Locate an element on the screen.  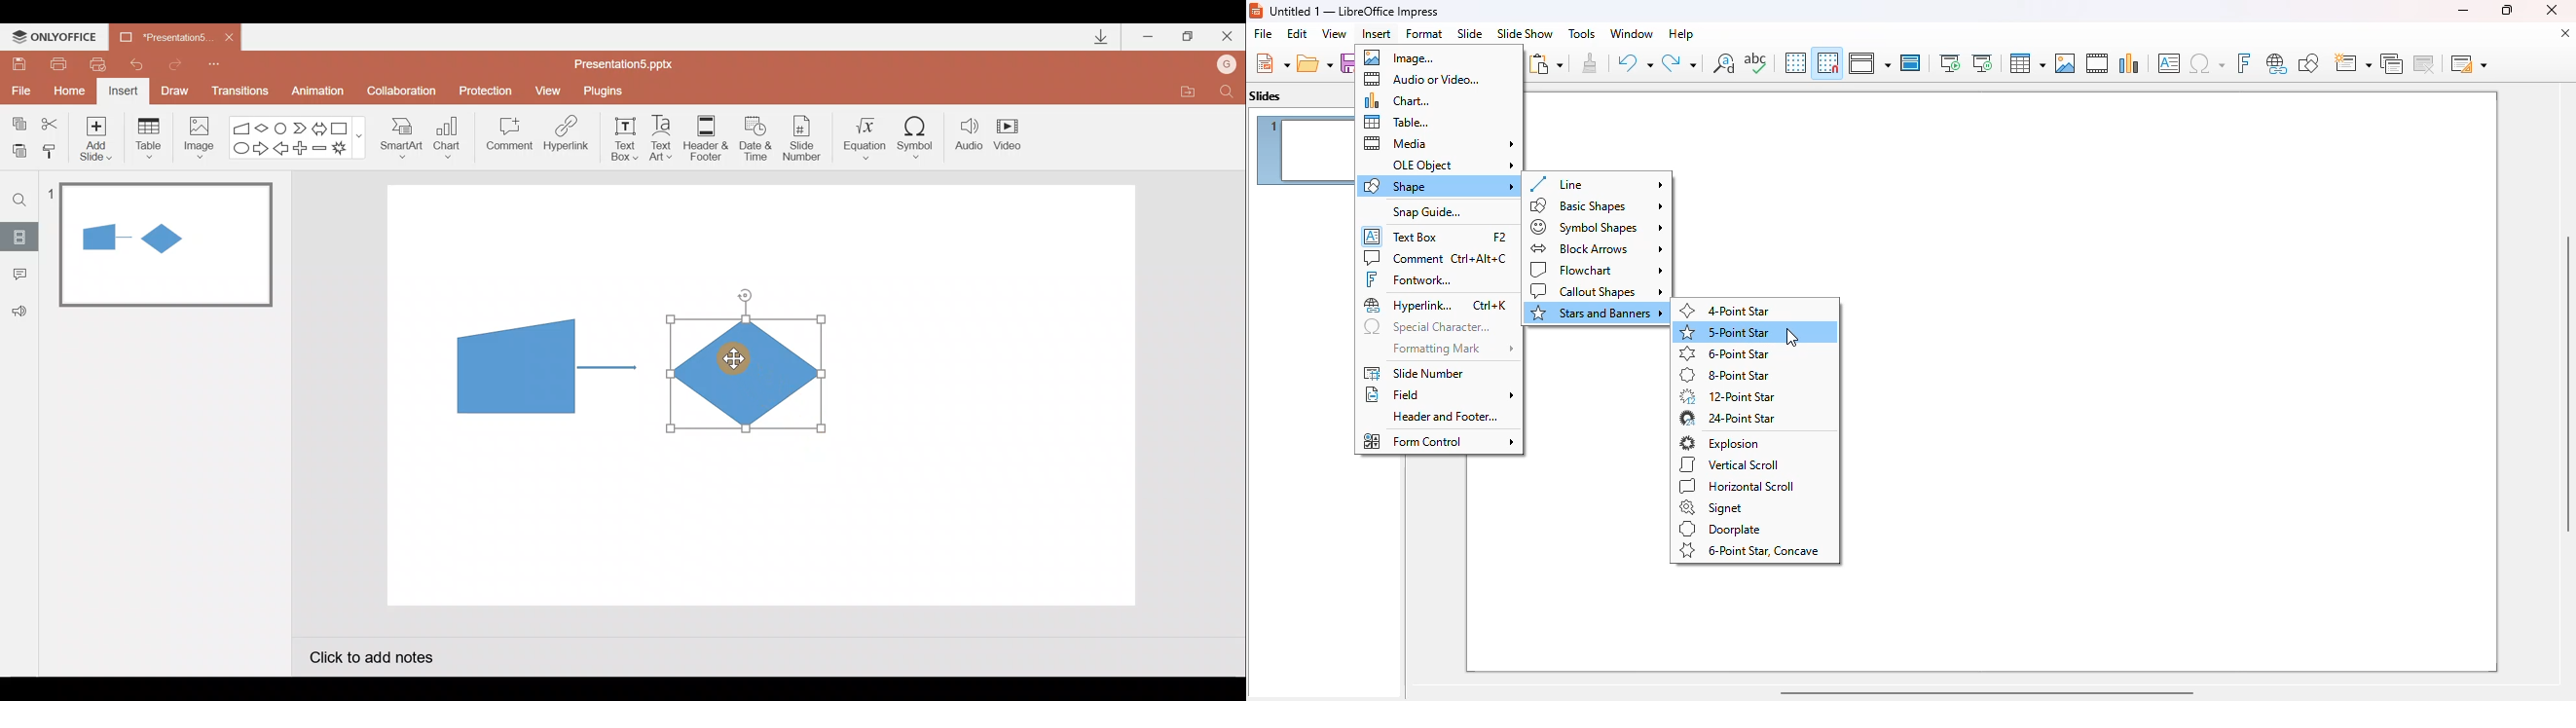
spelling is located at coordinates (1755, 62).